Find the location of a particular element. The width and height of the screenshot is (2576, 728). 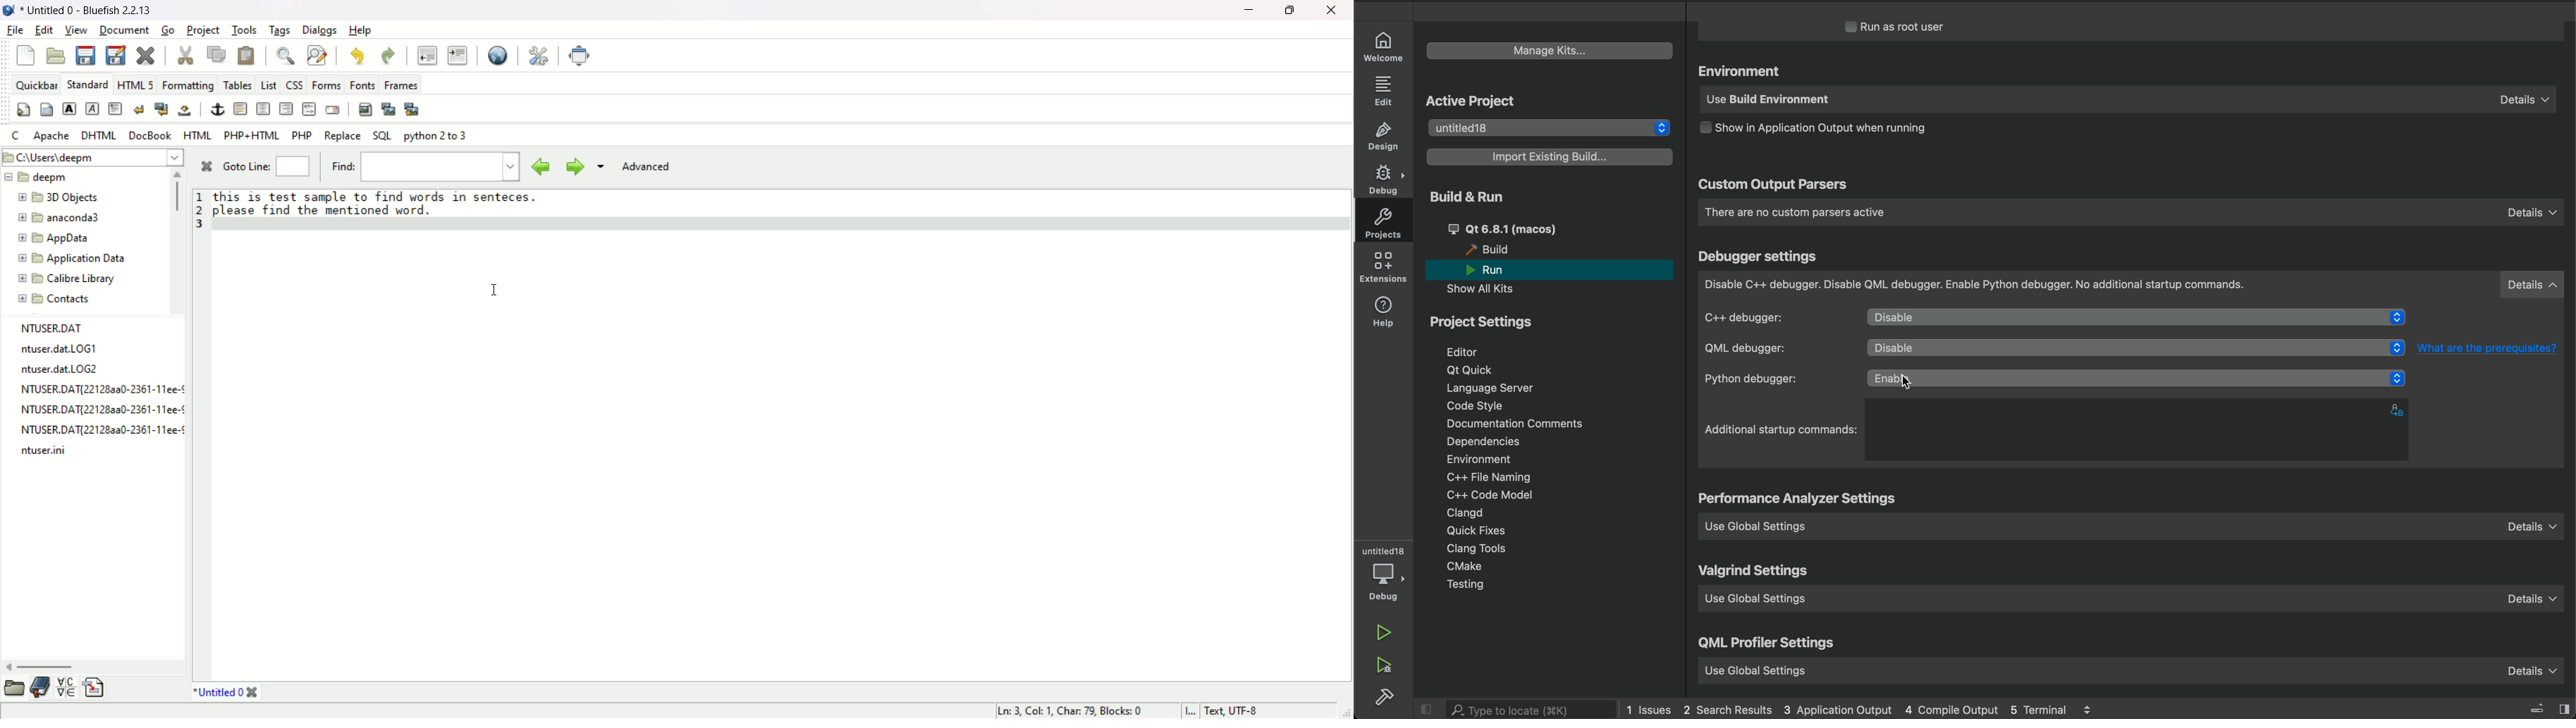

line number is located at coordinates (200, 209).